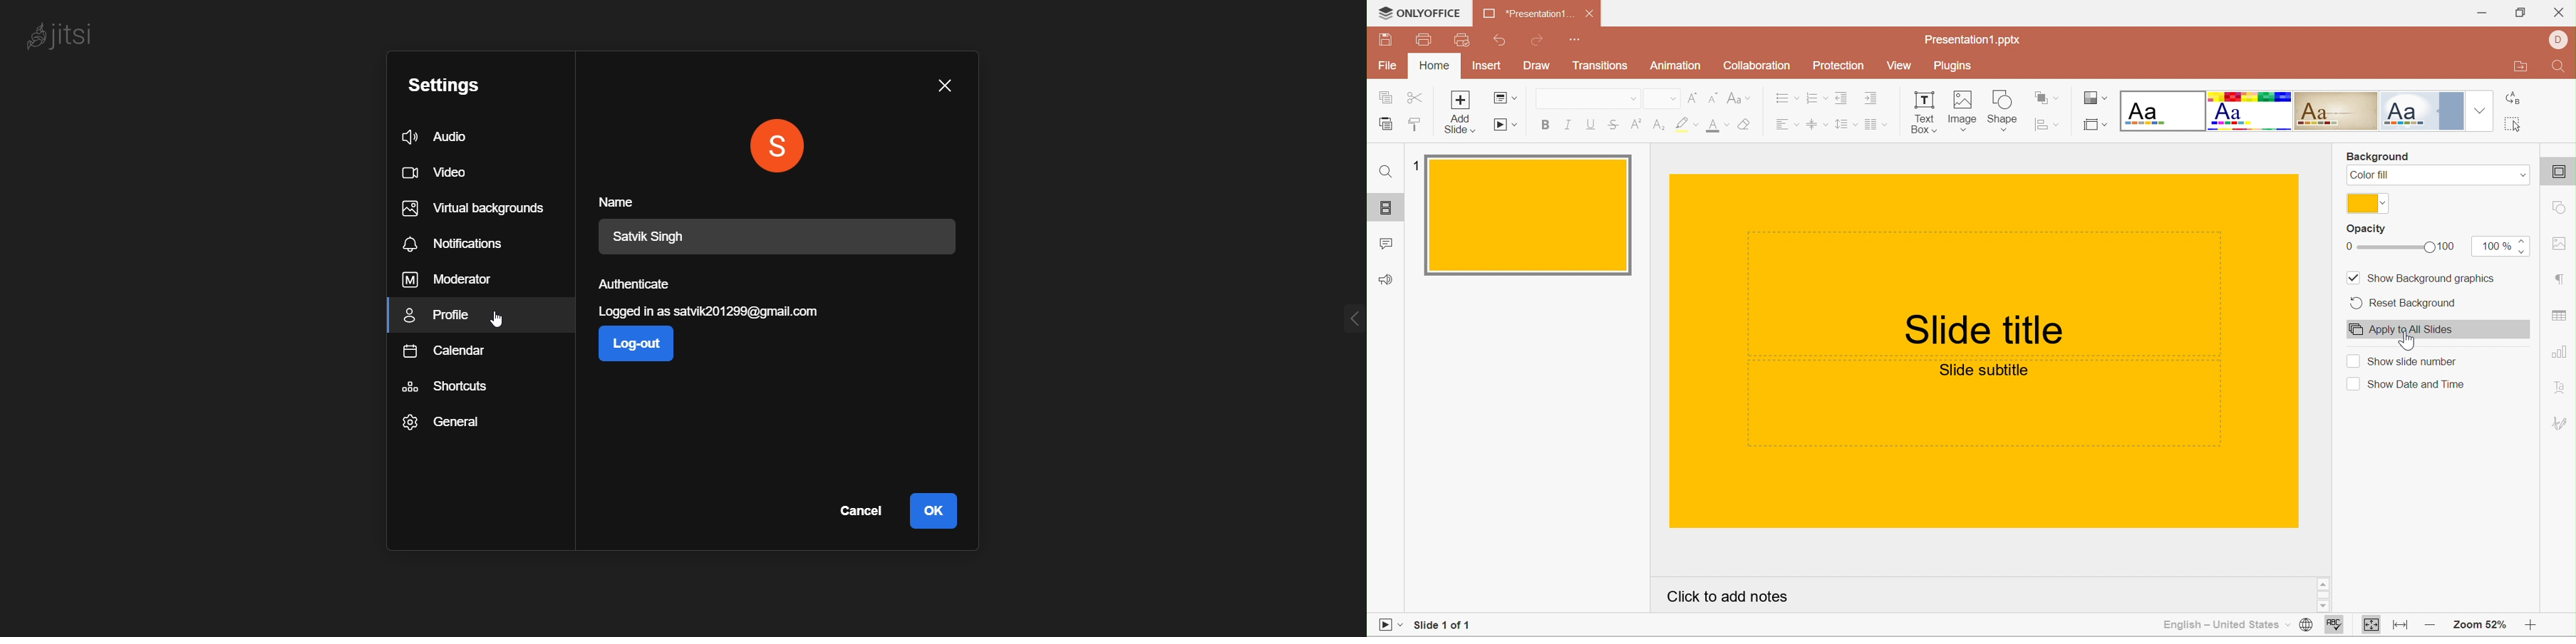 The height and width of the screenshot is (644, 2576). Describe the element at coordinates (1506, 125) in the screenshot. I see `Start Slideshow` at that location.